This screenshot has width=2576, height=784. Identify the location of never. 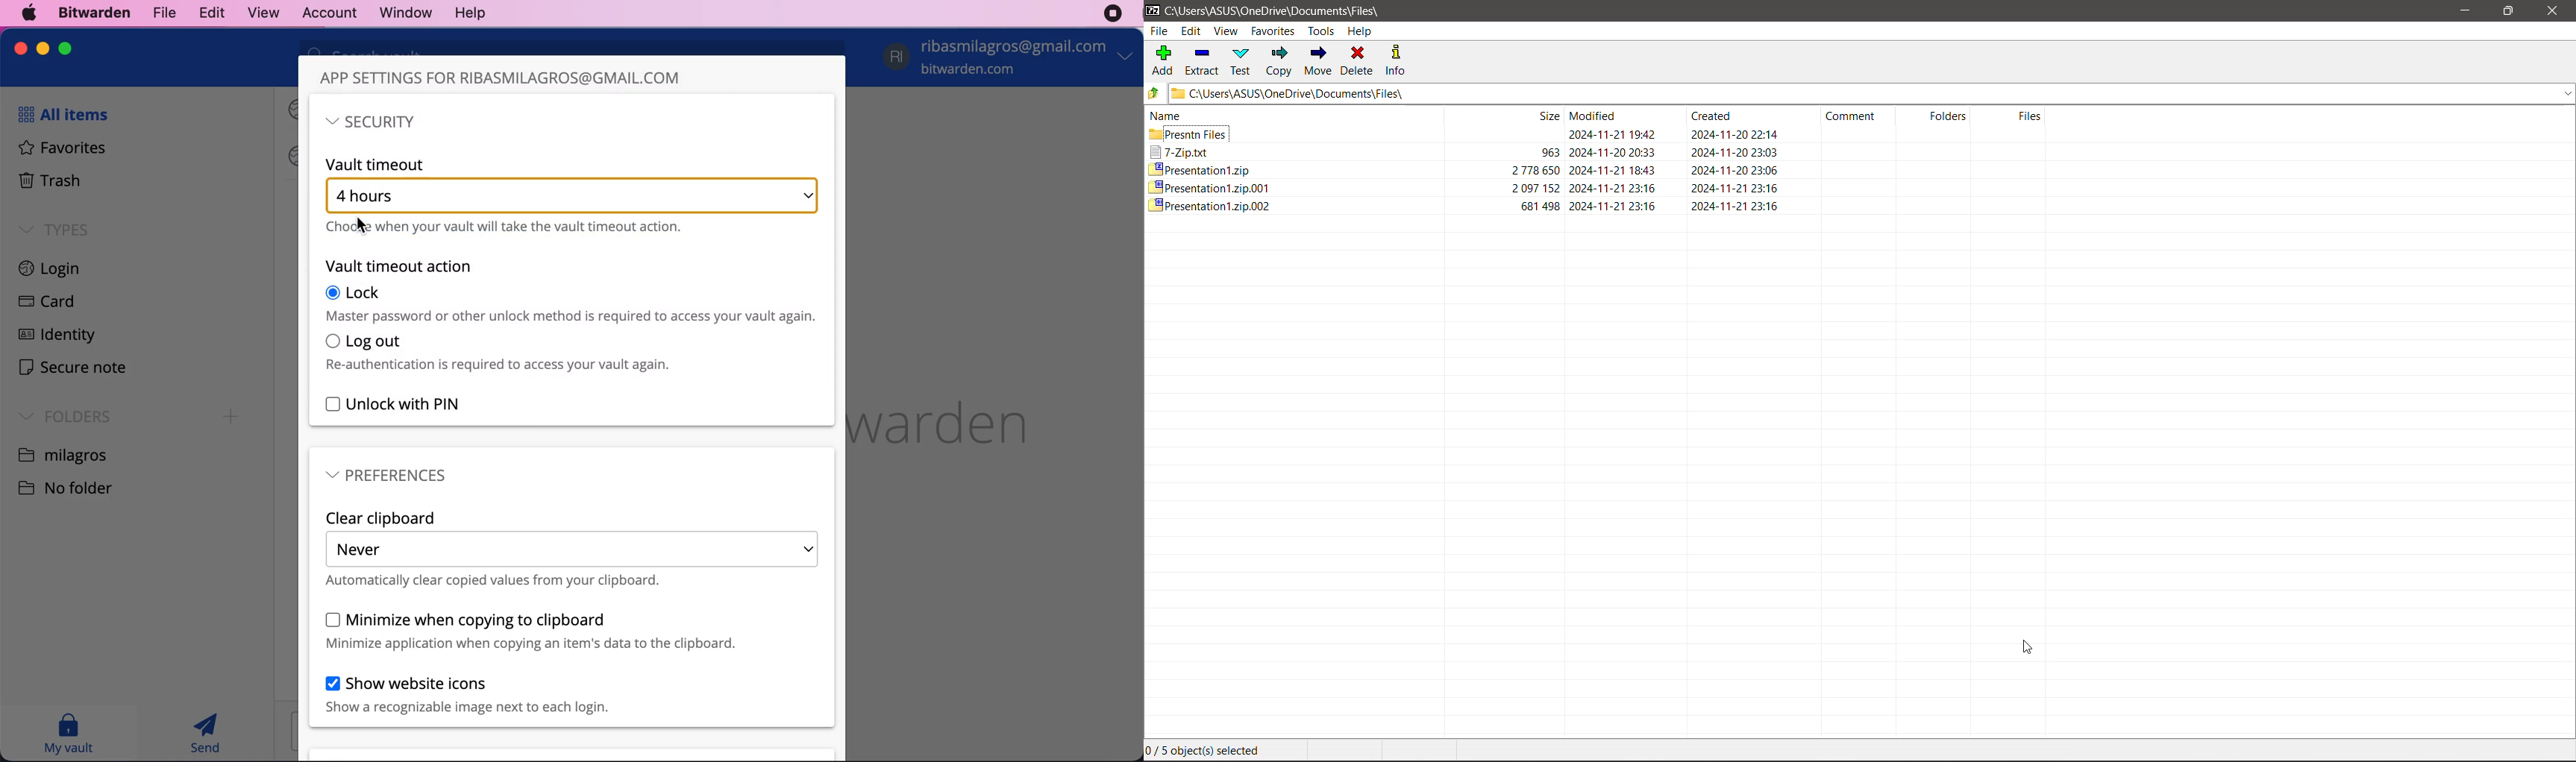
(572, 549).